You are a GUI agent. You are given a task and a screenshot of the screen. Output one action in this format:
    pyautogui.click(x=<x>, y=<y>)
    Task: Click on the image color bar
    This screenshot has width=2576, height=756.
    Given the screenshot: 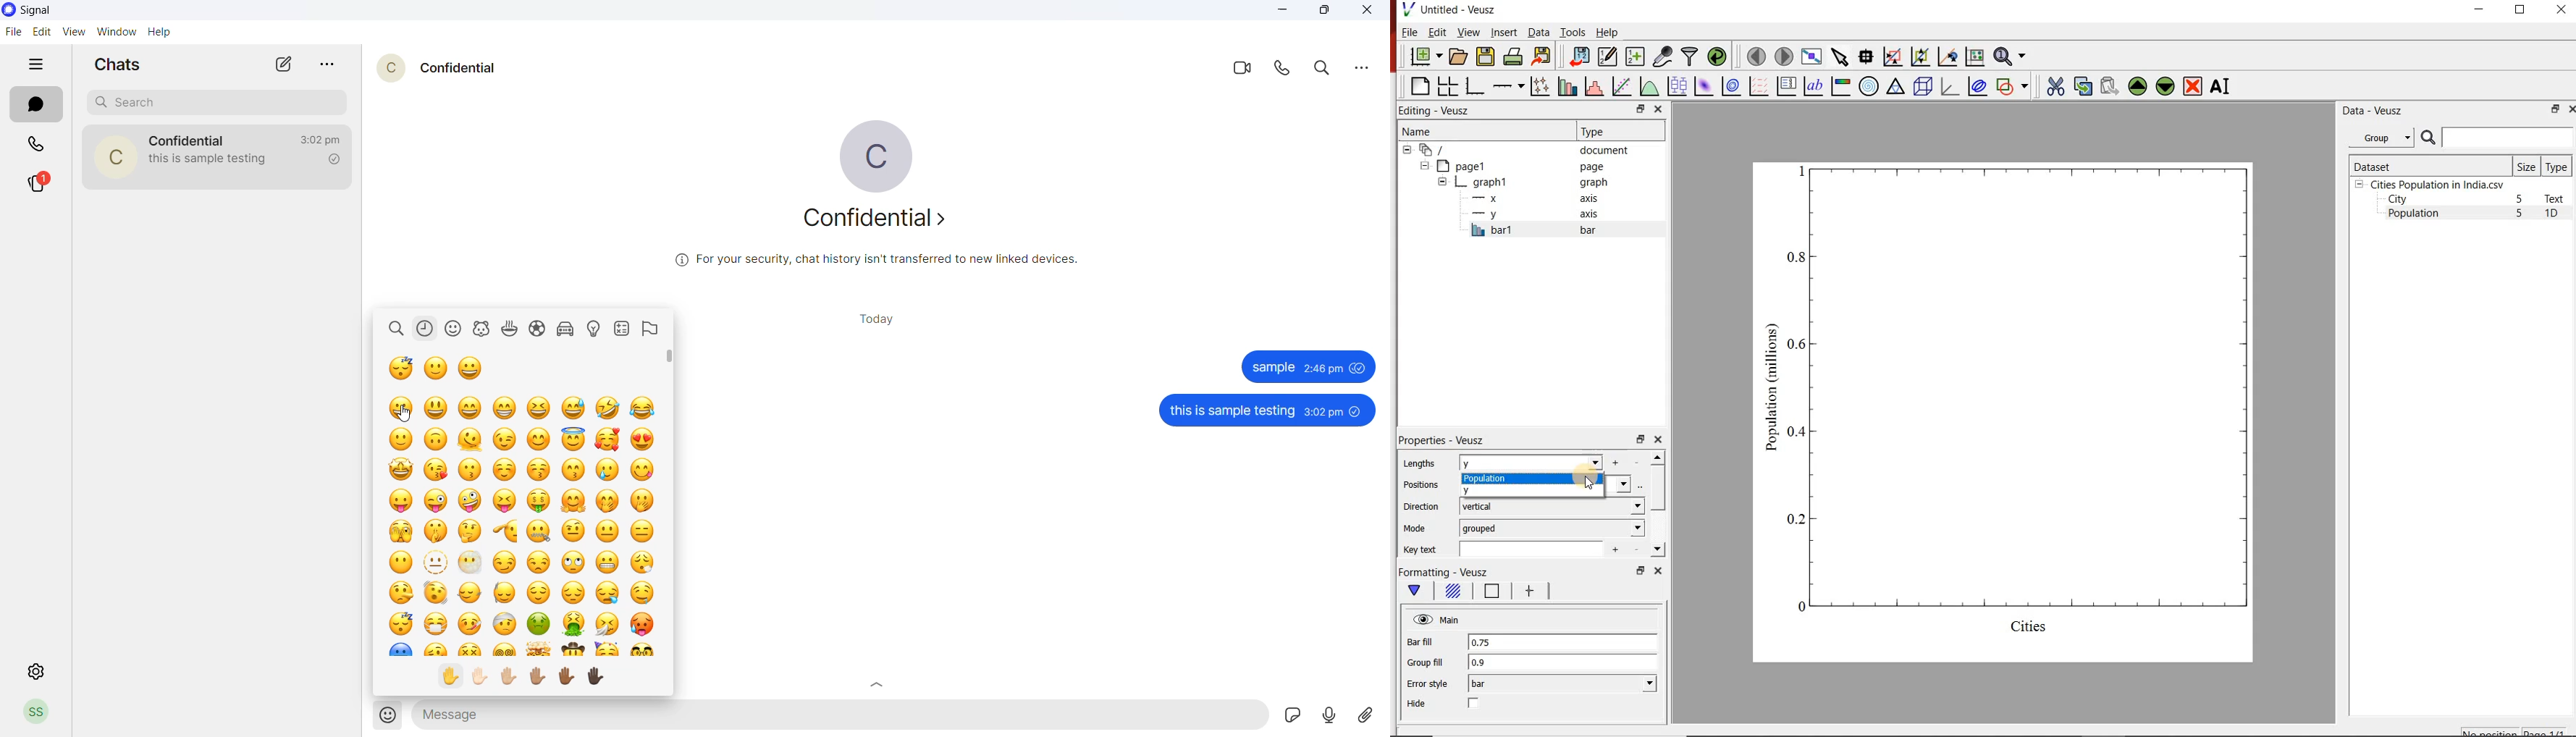 What is the action you would take?
    pyautogui.click(x=1840, y=86)
    